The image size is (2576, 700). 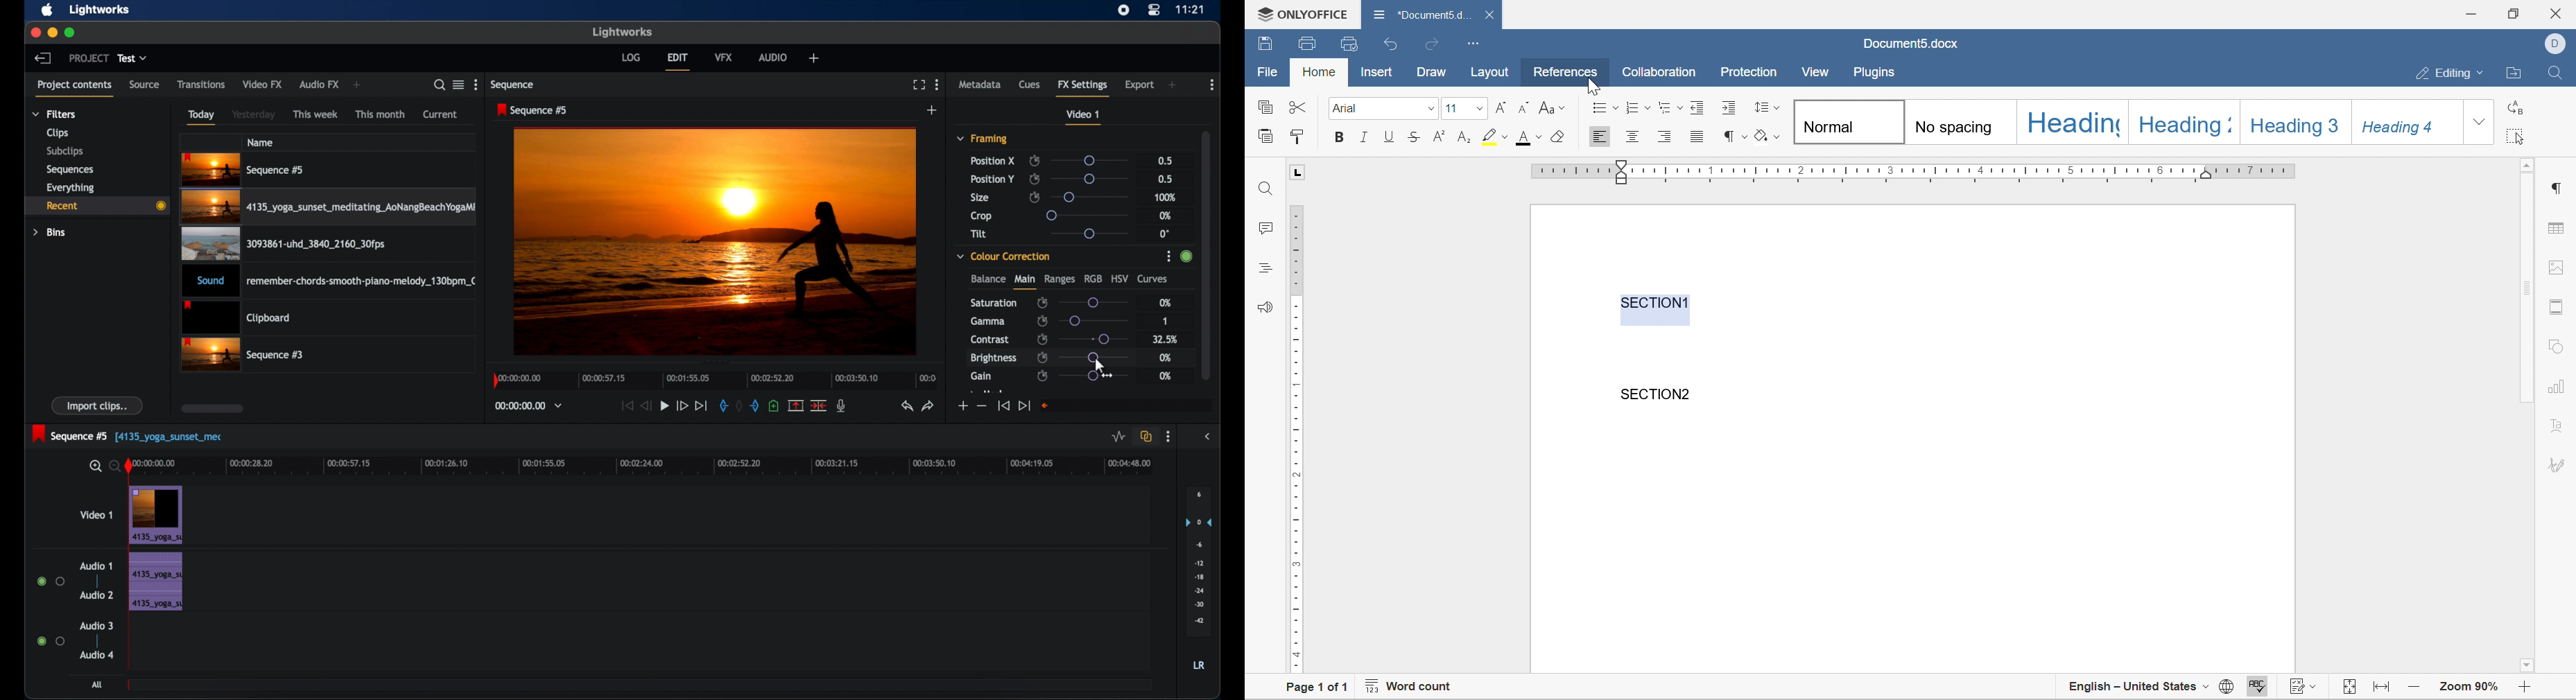 What do you see at coordinates (1199, 560) in the screenshot?
I see `set audio output levels` at bounding box center [1199, 560].